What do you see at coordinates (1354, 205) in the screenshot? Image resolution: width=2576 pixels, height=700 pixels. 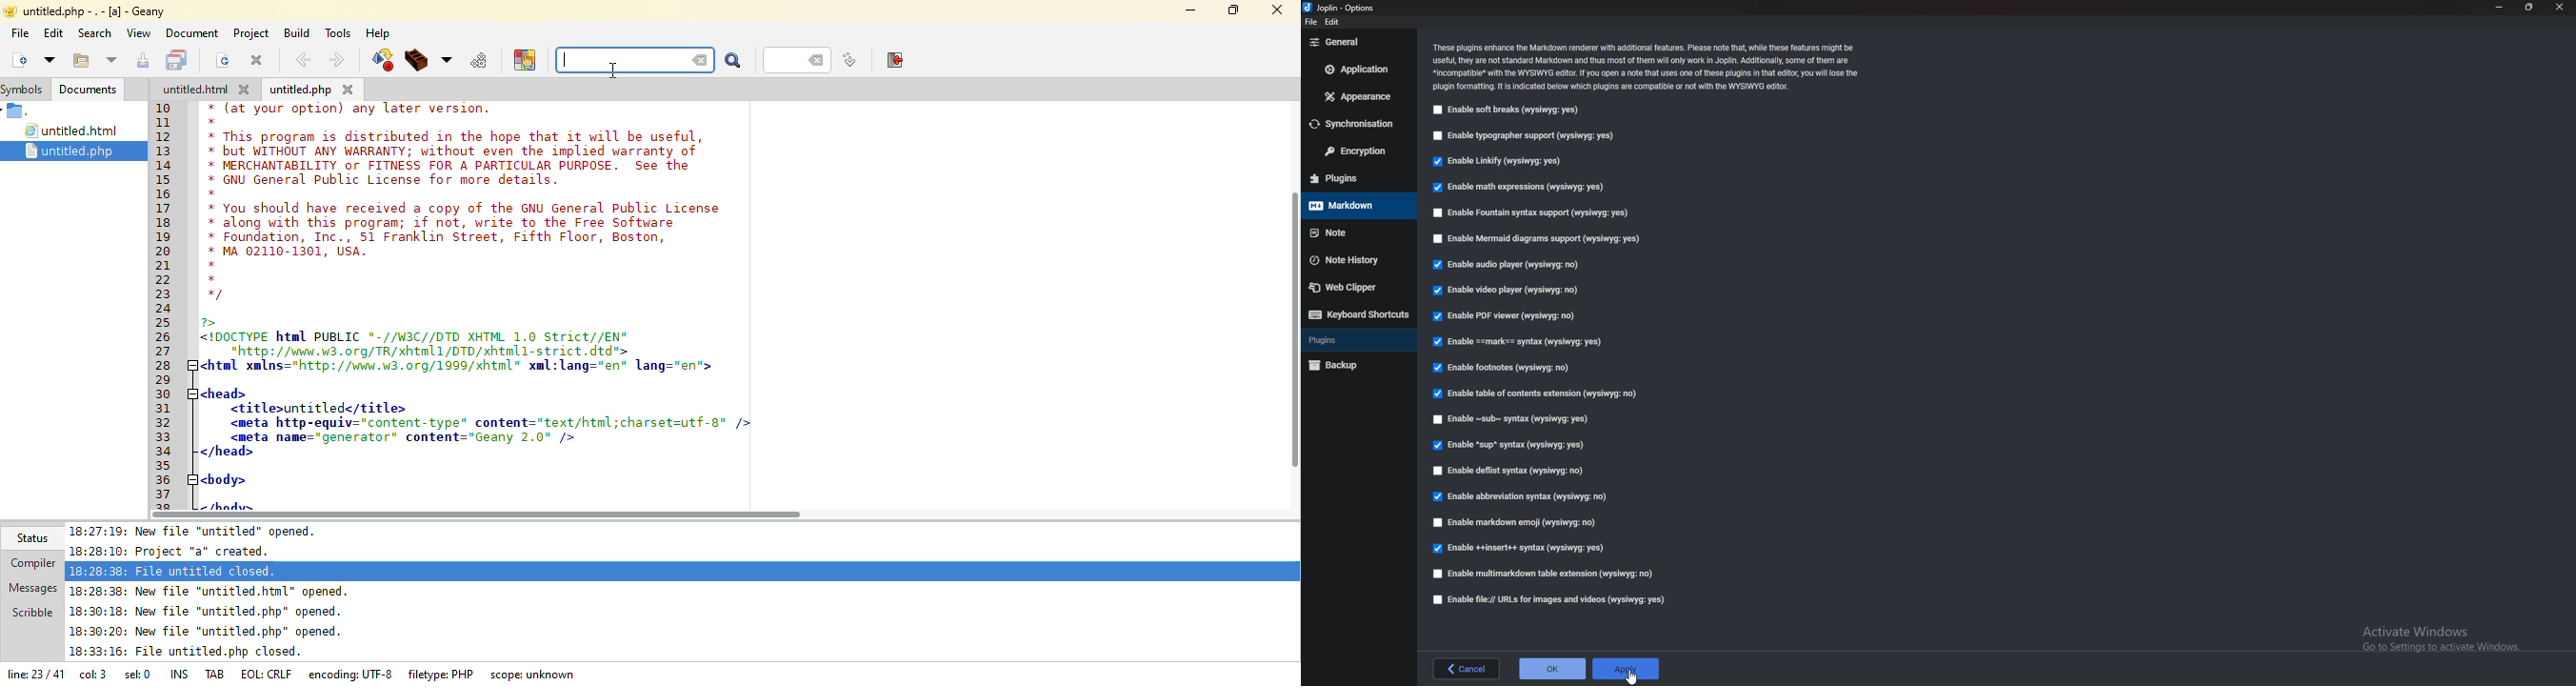 I see `Mark down` at bounding box center [1354, 205].